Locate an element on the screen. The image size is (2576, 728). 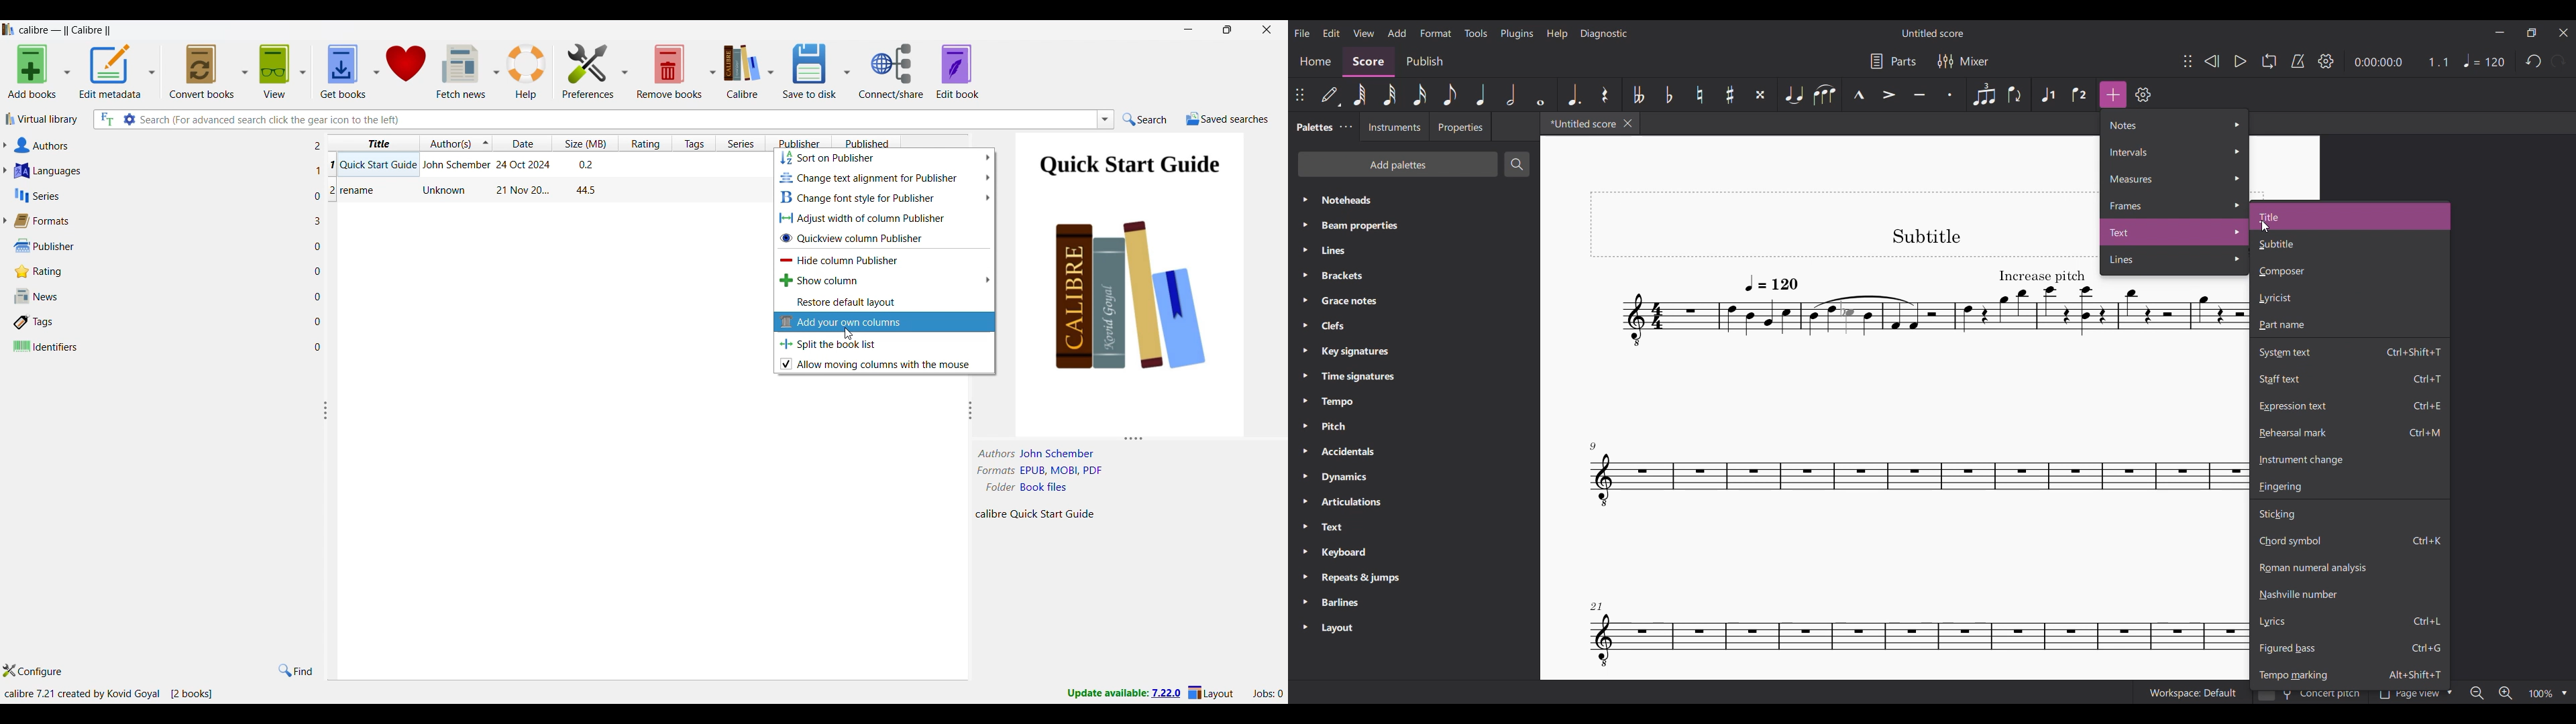
Lines is located at coordinates (1414, 250).